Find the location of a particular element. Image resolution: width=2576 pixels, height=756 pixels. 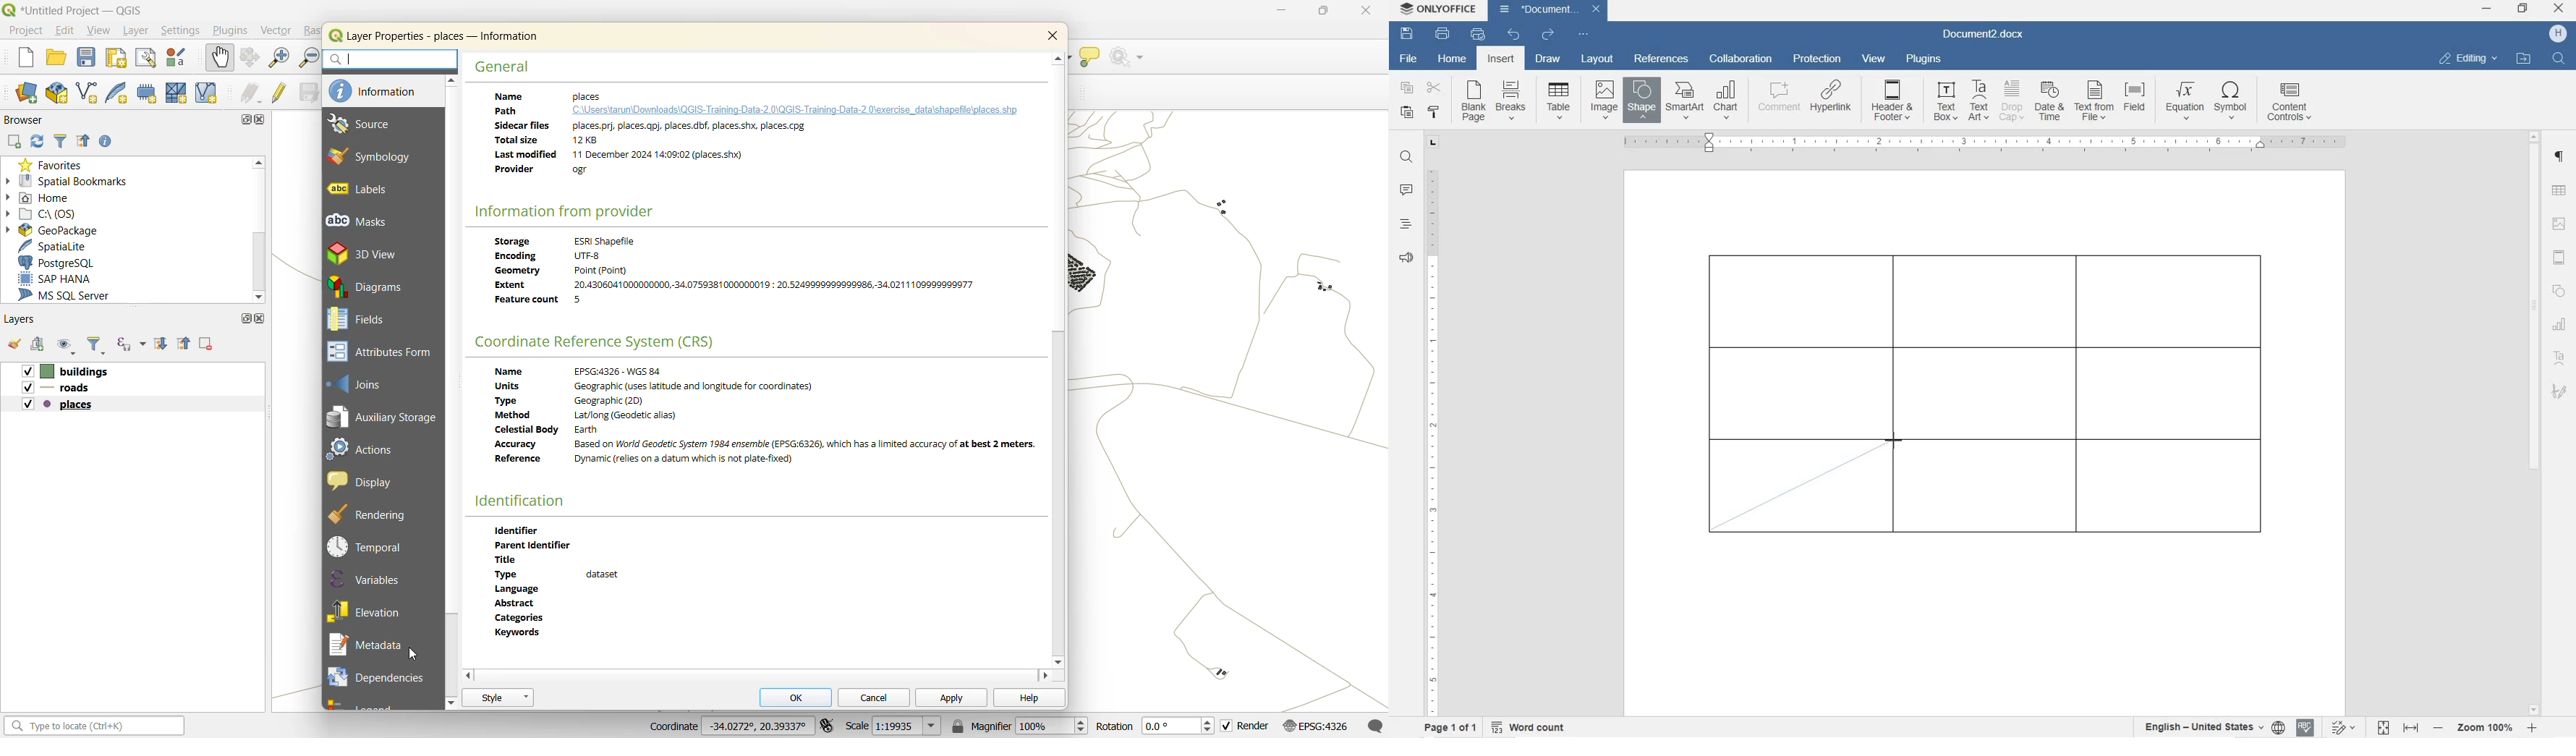

ok is located at coordinates (798, 696).